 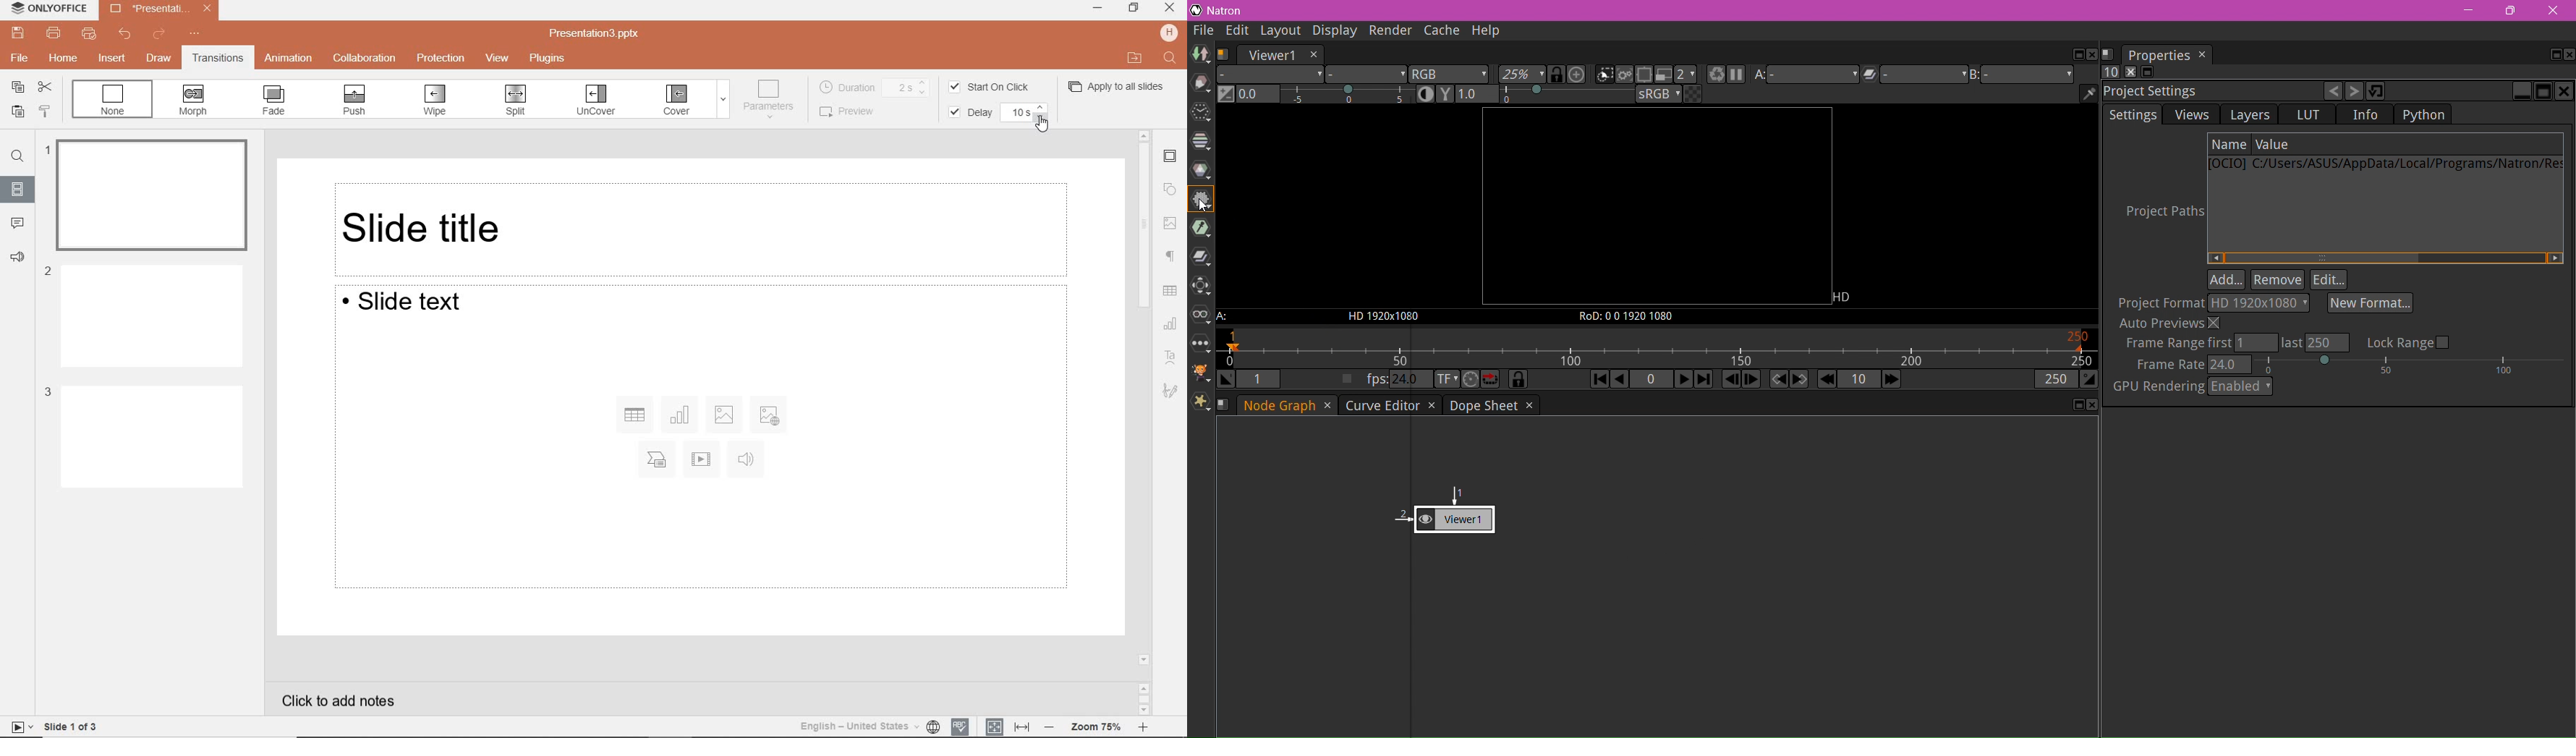 What do you see at coordinates (18, 158) in the screenshot?
I see `find` at bounding box center [18, 158].